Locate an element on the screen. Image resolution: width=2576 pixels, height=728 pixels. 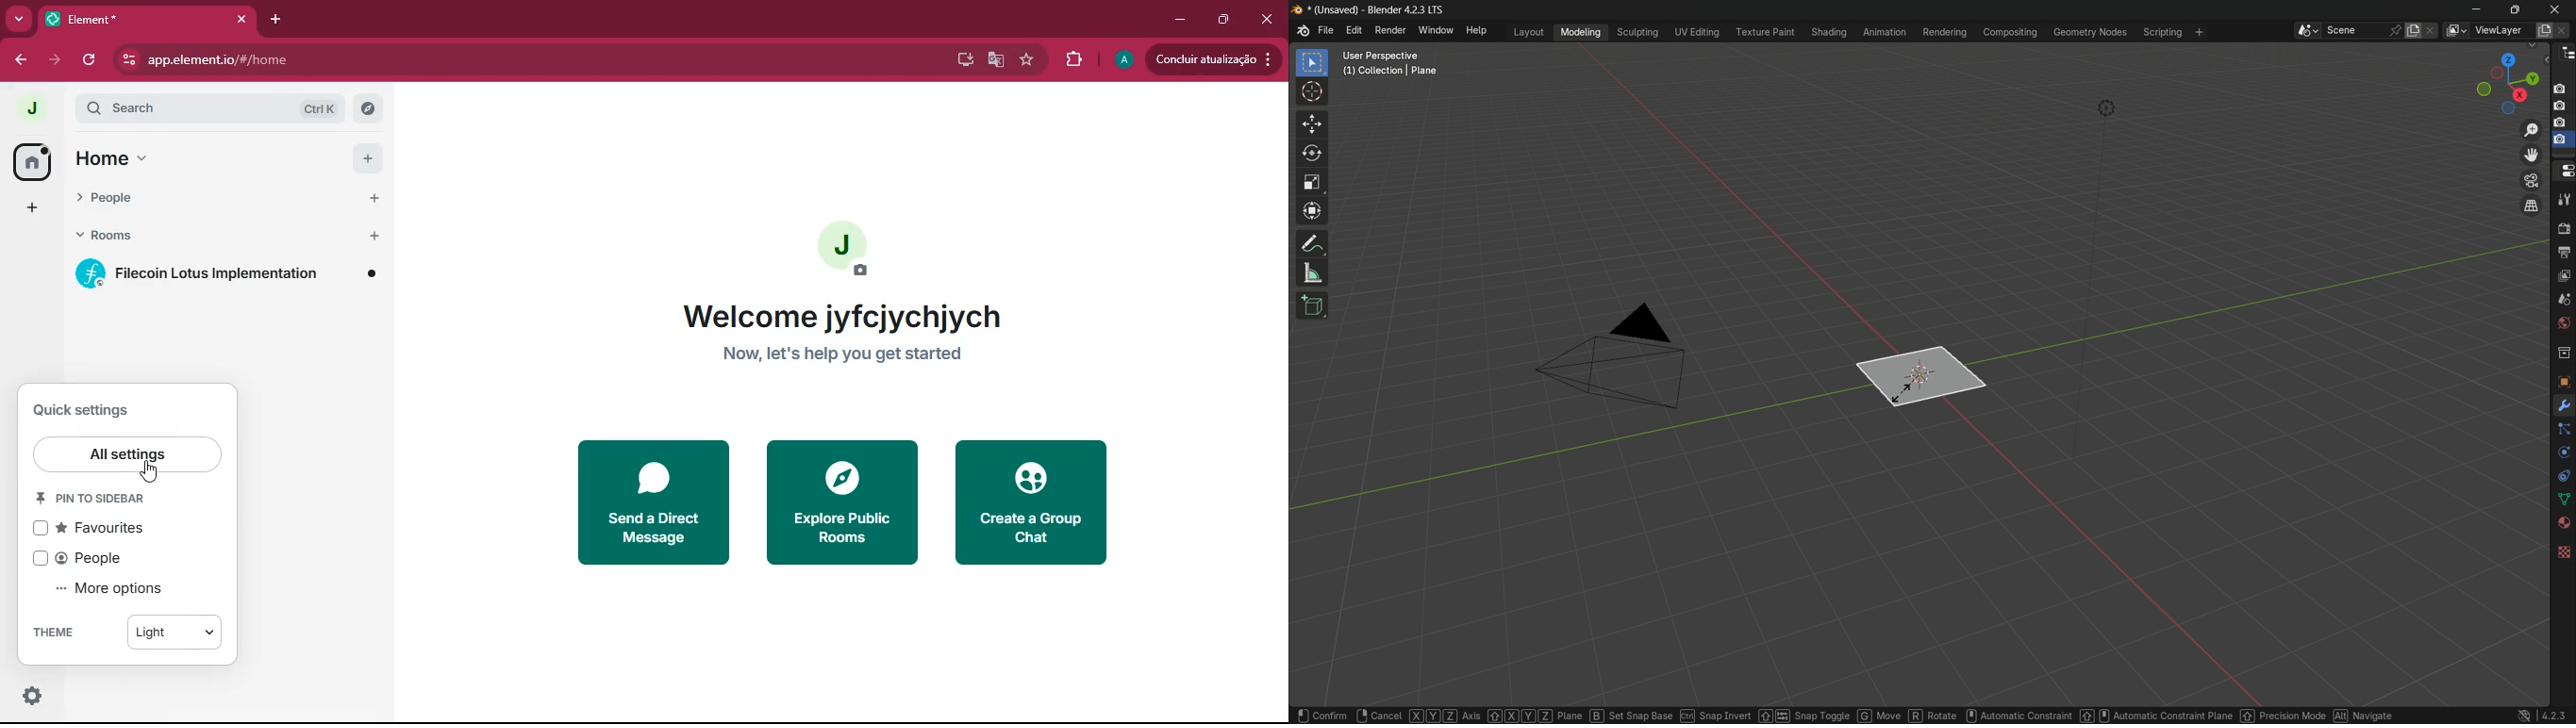
cancel is located at coordinates (1379, 709).